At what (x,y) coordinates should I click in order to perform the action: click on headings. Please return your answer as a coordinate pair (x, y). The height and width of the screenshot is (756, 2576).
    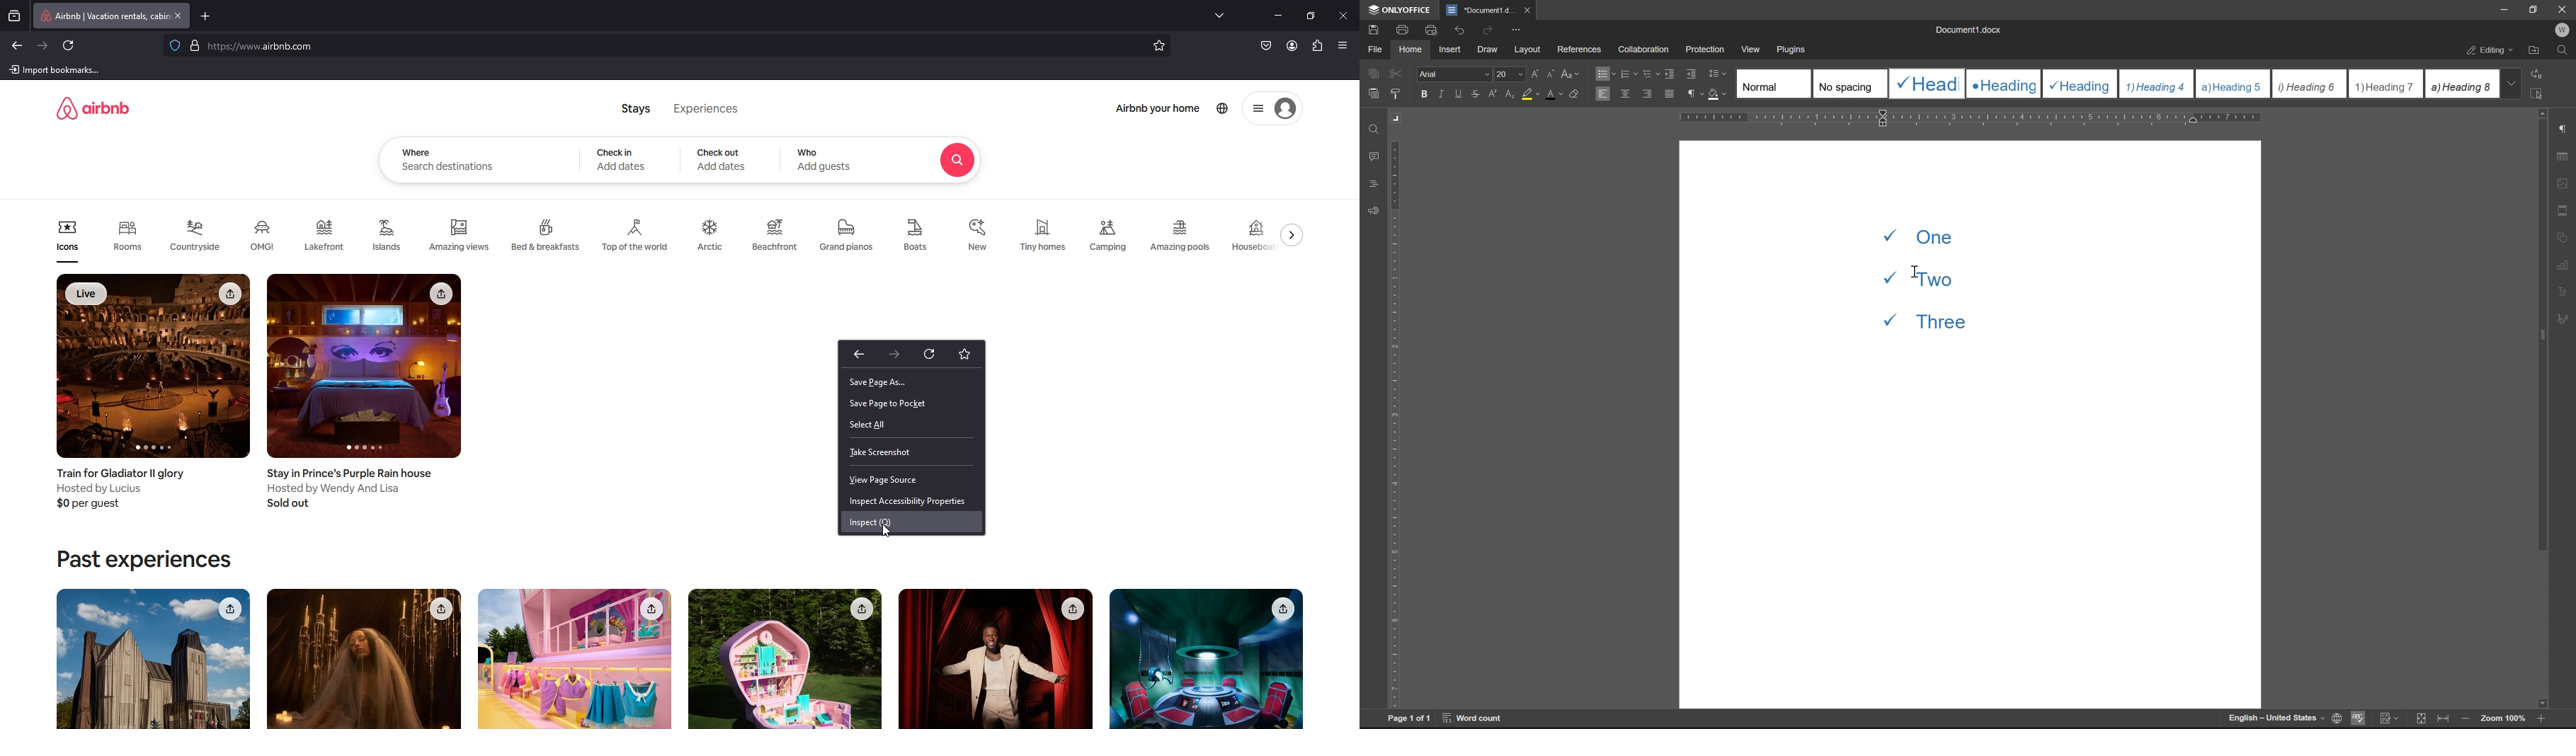
    Looking at the image, I should click on (1373, 184).